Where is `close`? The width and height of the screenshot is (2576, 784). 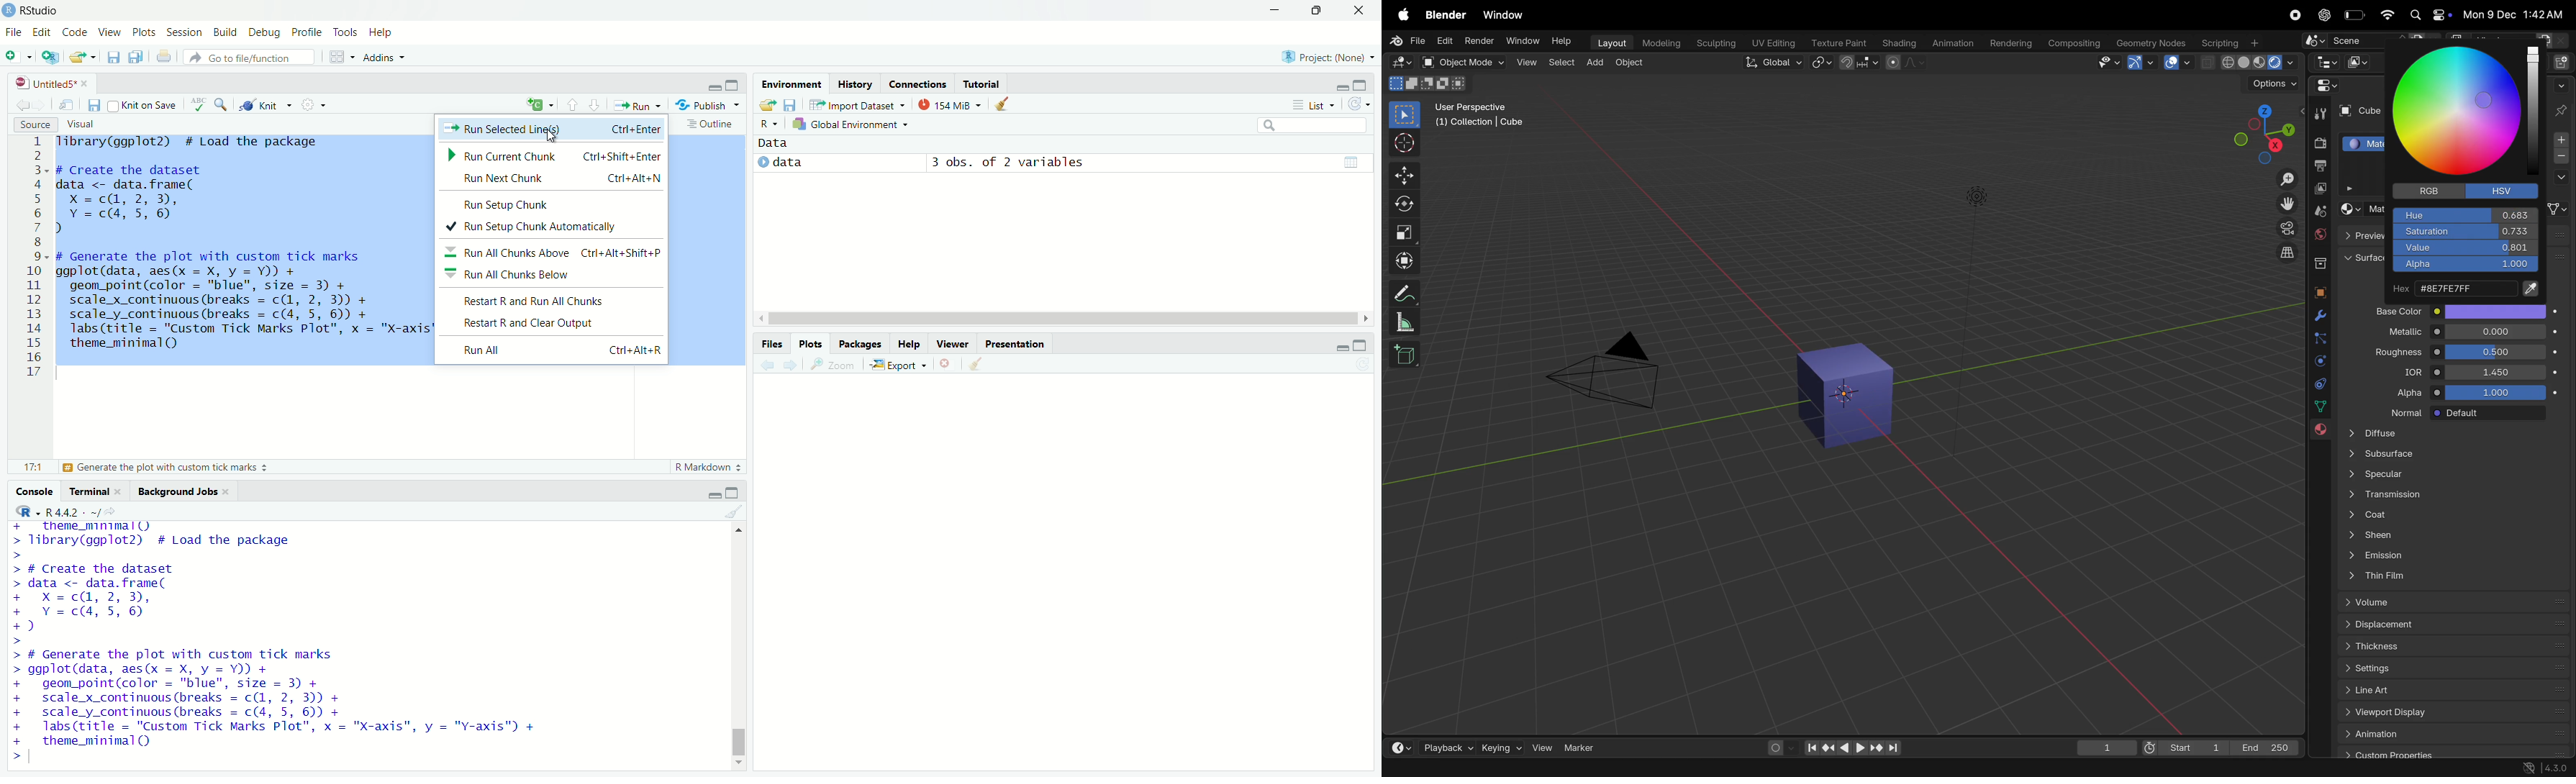
close is located at coordinates (230, 491).